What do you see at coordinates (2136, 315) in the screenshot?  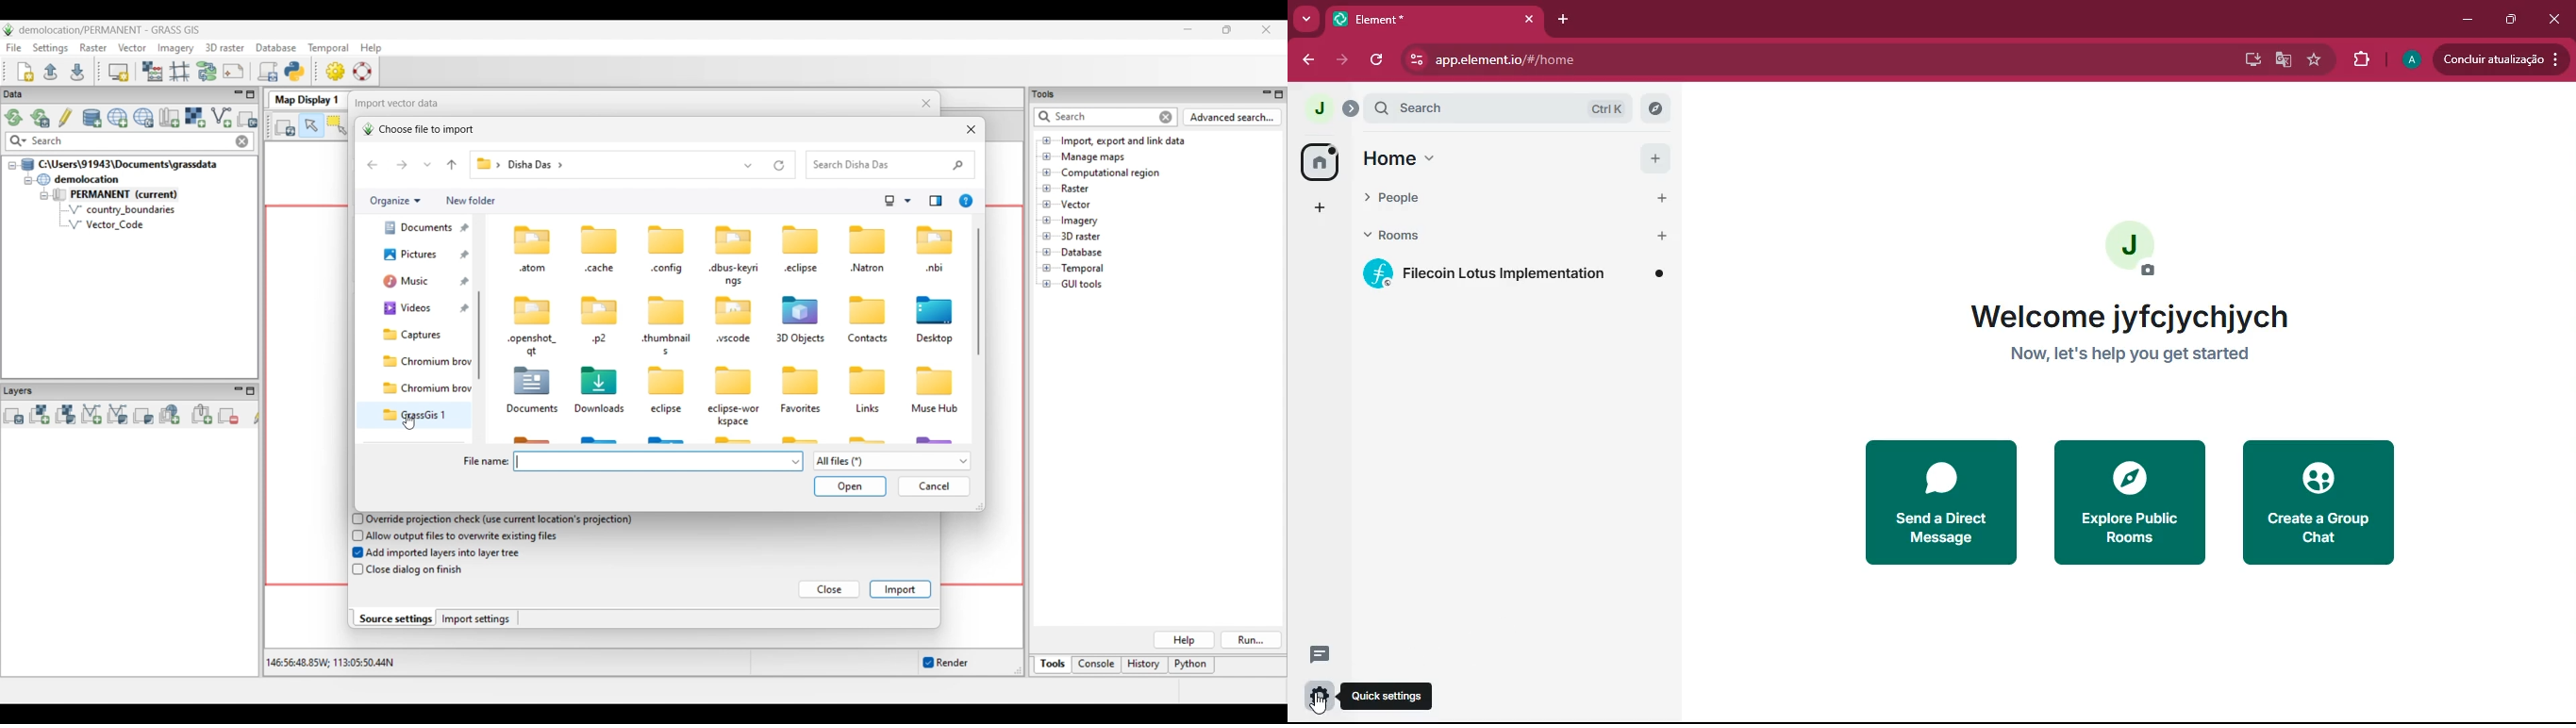 I see `welcome jyfcjychjych` at bounding box center [2136, 315].